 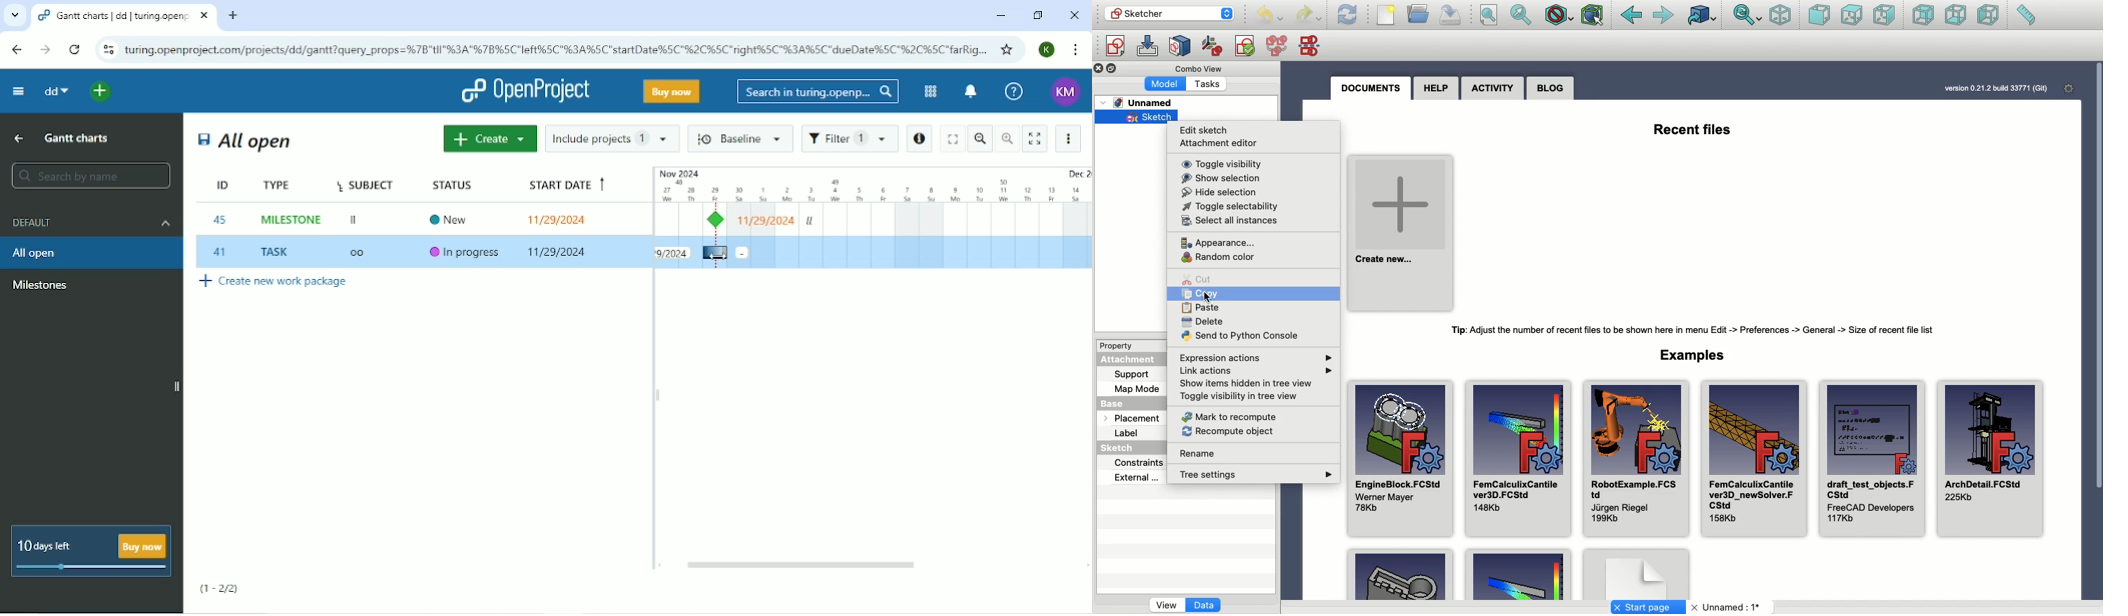 What do you see at coordinates (767, 221) in the screenshot?
I see `Milestone start date` at bounding box center [767, 221].